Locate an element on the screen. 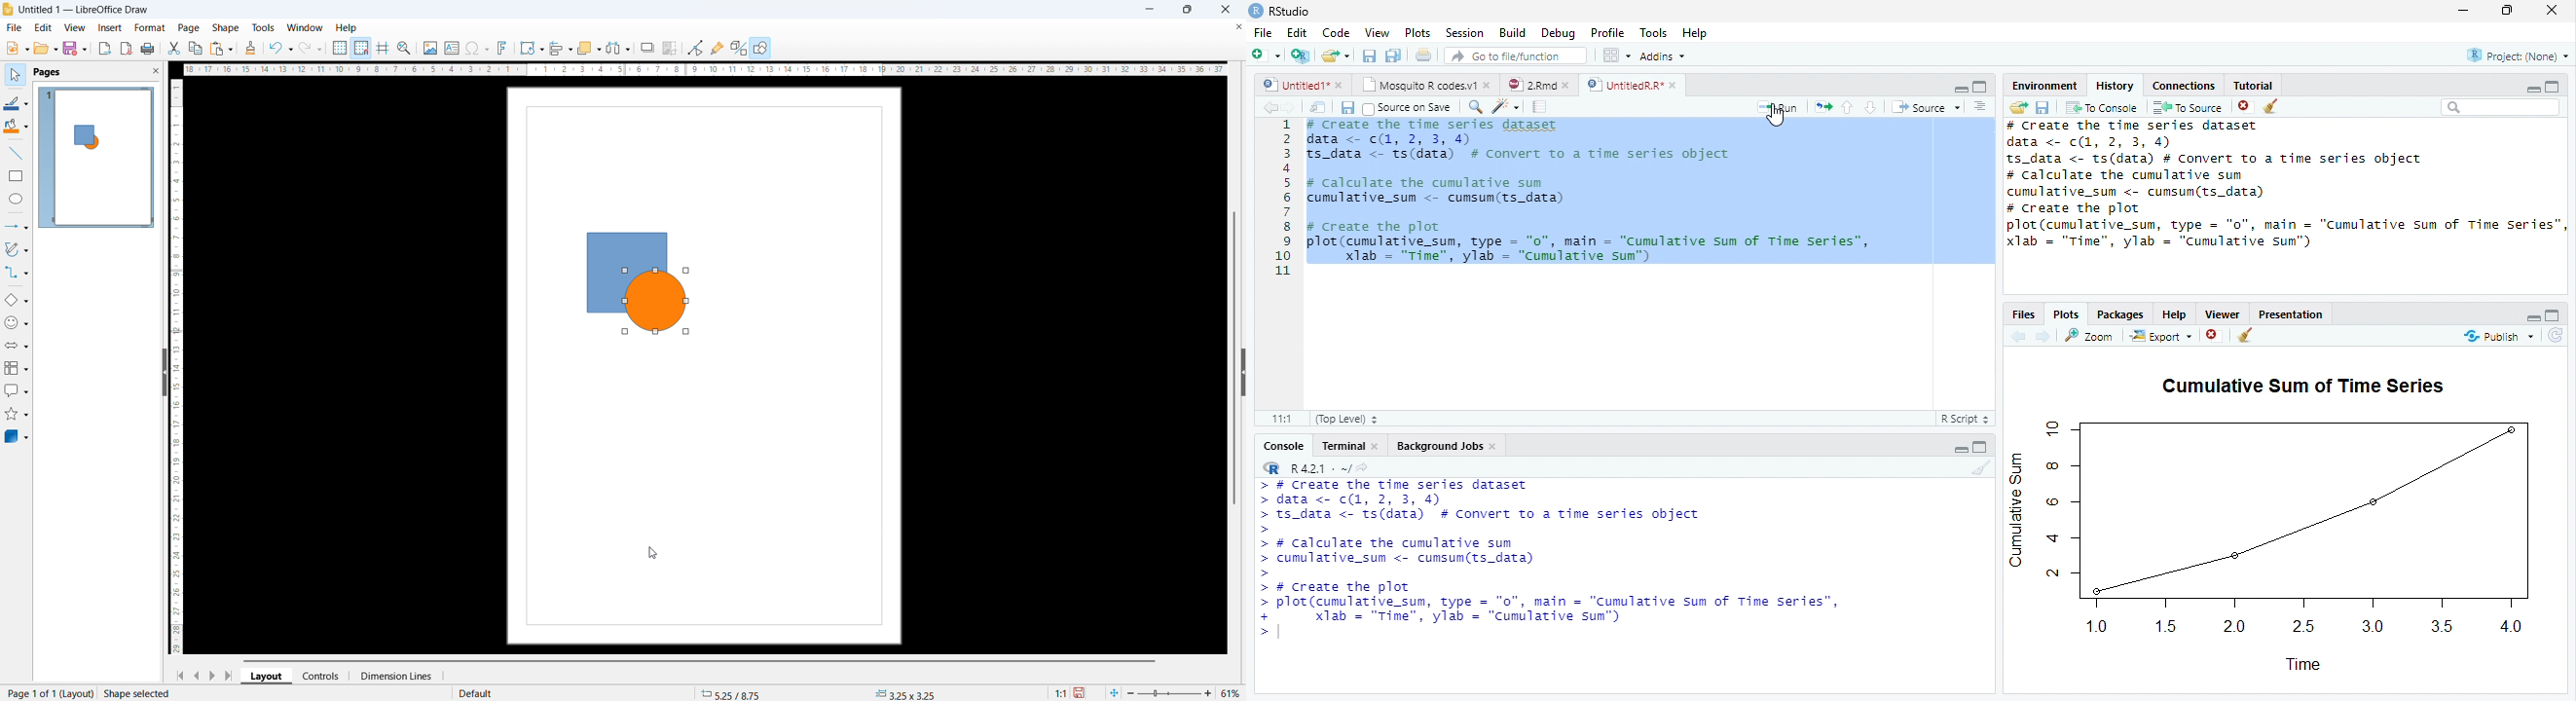  Addins is located at coordinates (1665, 58).